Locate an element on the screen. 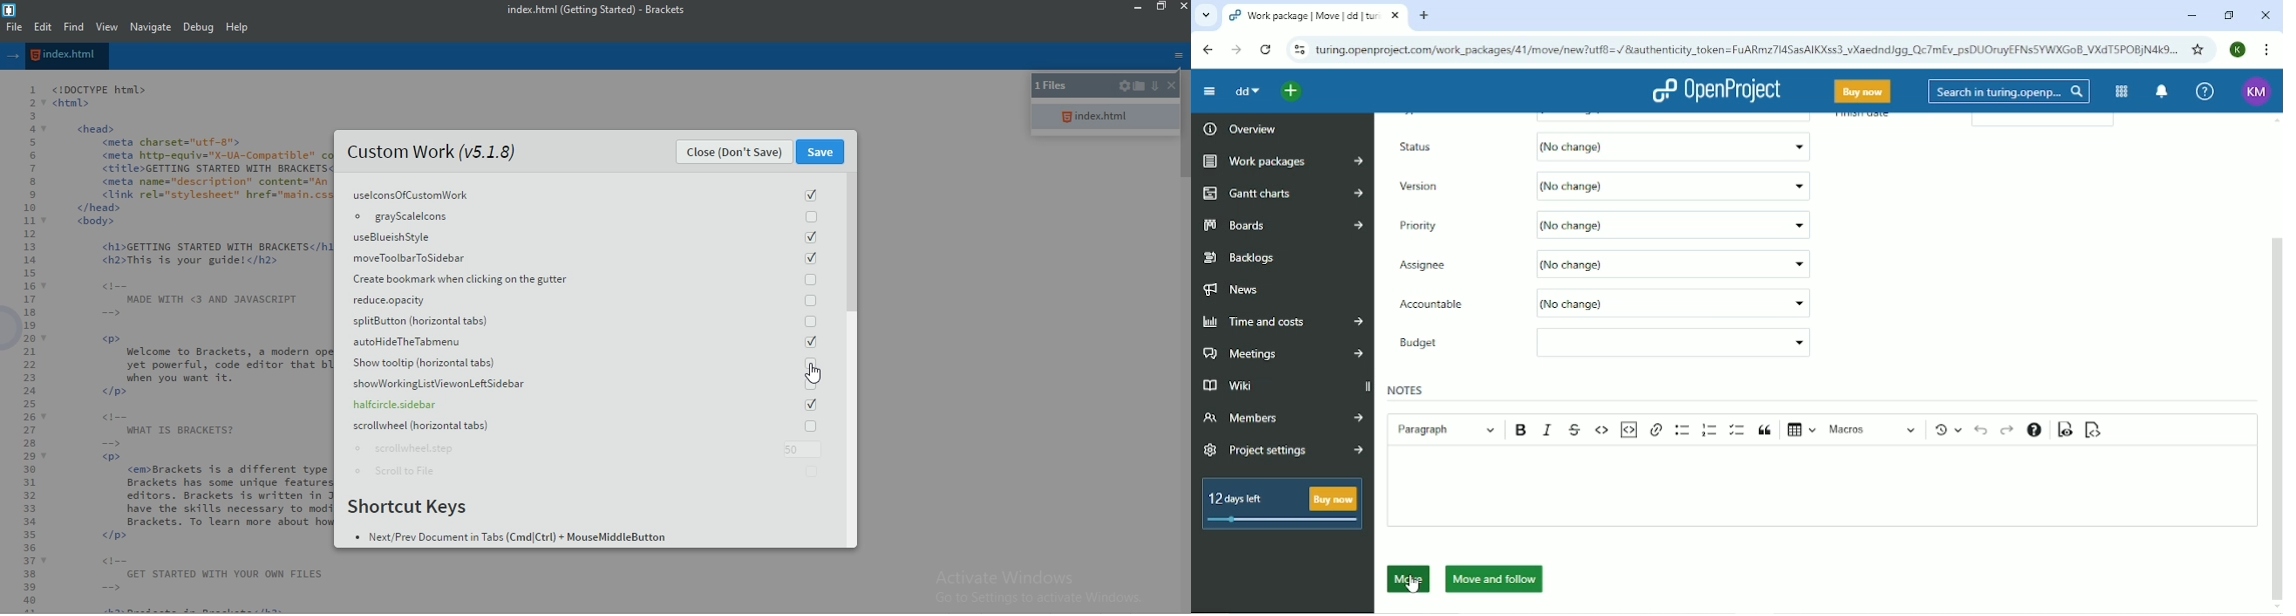 The width and height of the screenshot is (2296, 616). useBlueish Style is located at coordinates (586, 237).